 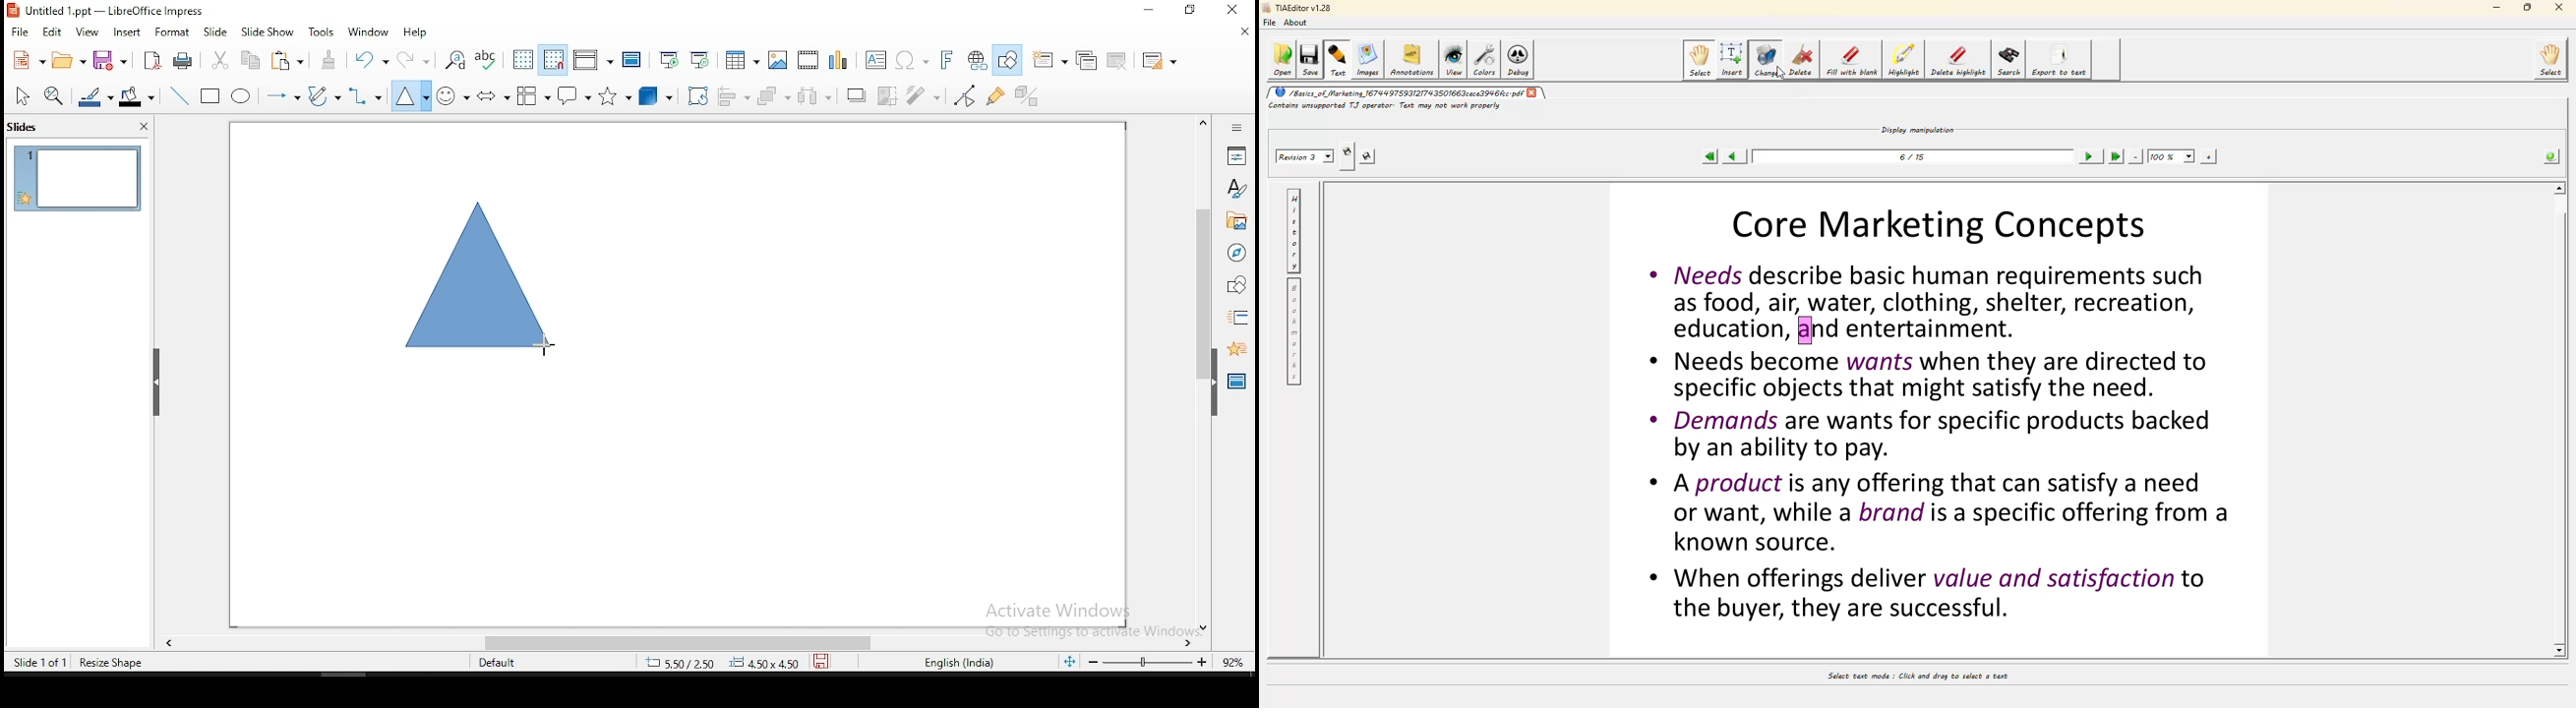 I want to click on charts, so click(x=839, y=58).